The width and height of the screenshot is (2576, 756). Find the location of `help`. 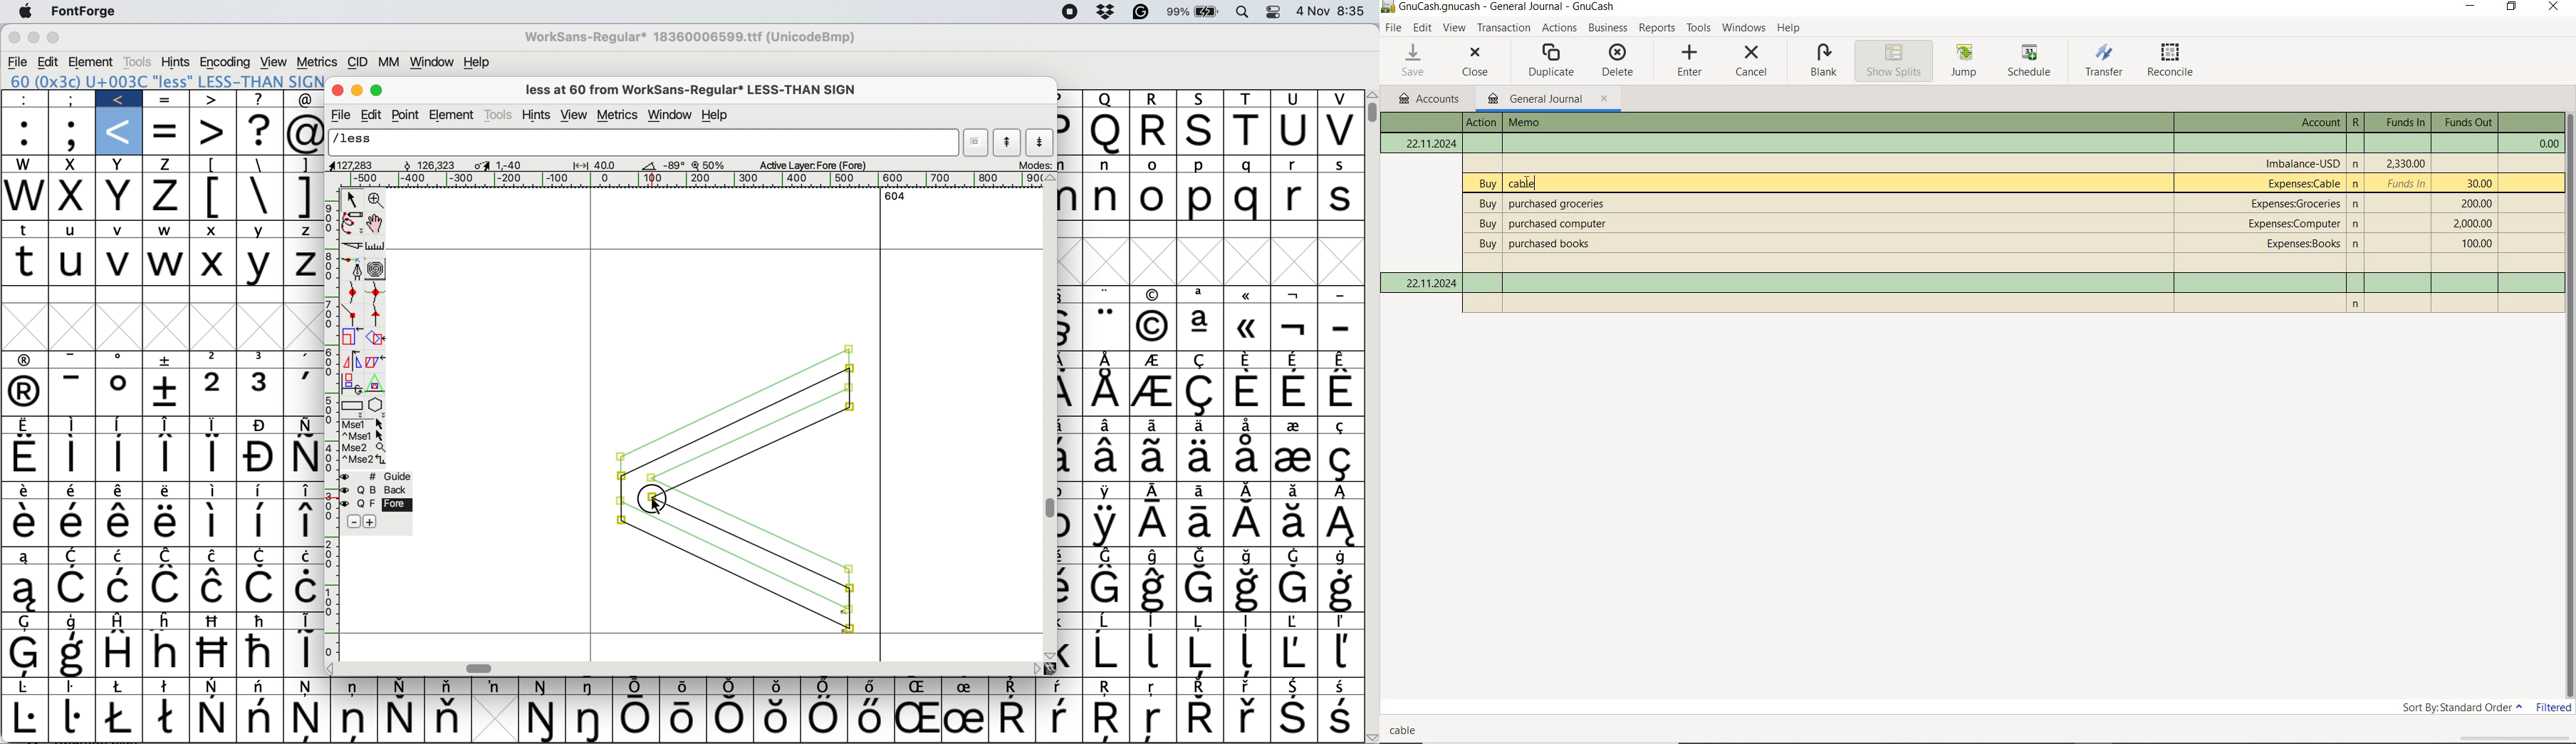

help is located at coordinates (717, 115).